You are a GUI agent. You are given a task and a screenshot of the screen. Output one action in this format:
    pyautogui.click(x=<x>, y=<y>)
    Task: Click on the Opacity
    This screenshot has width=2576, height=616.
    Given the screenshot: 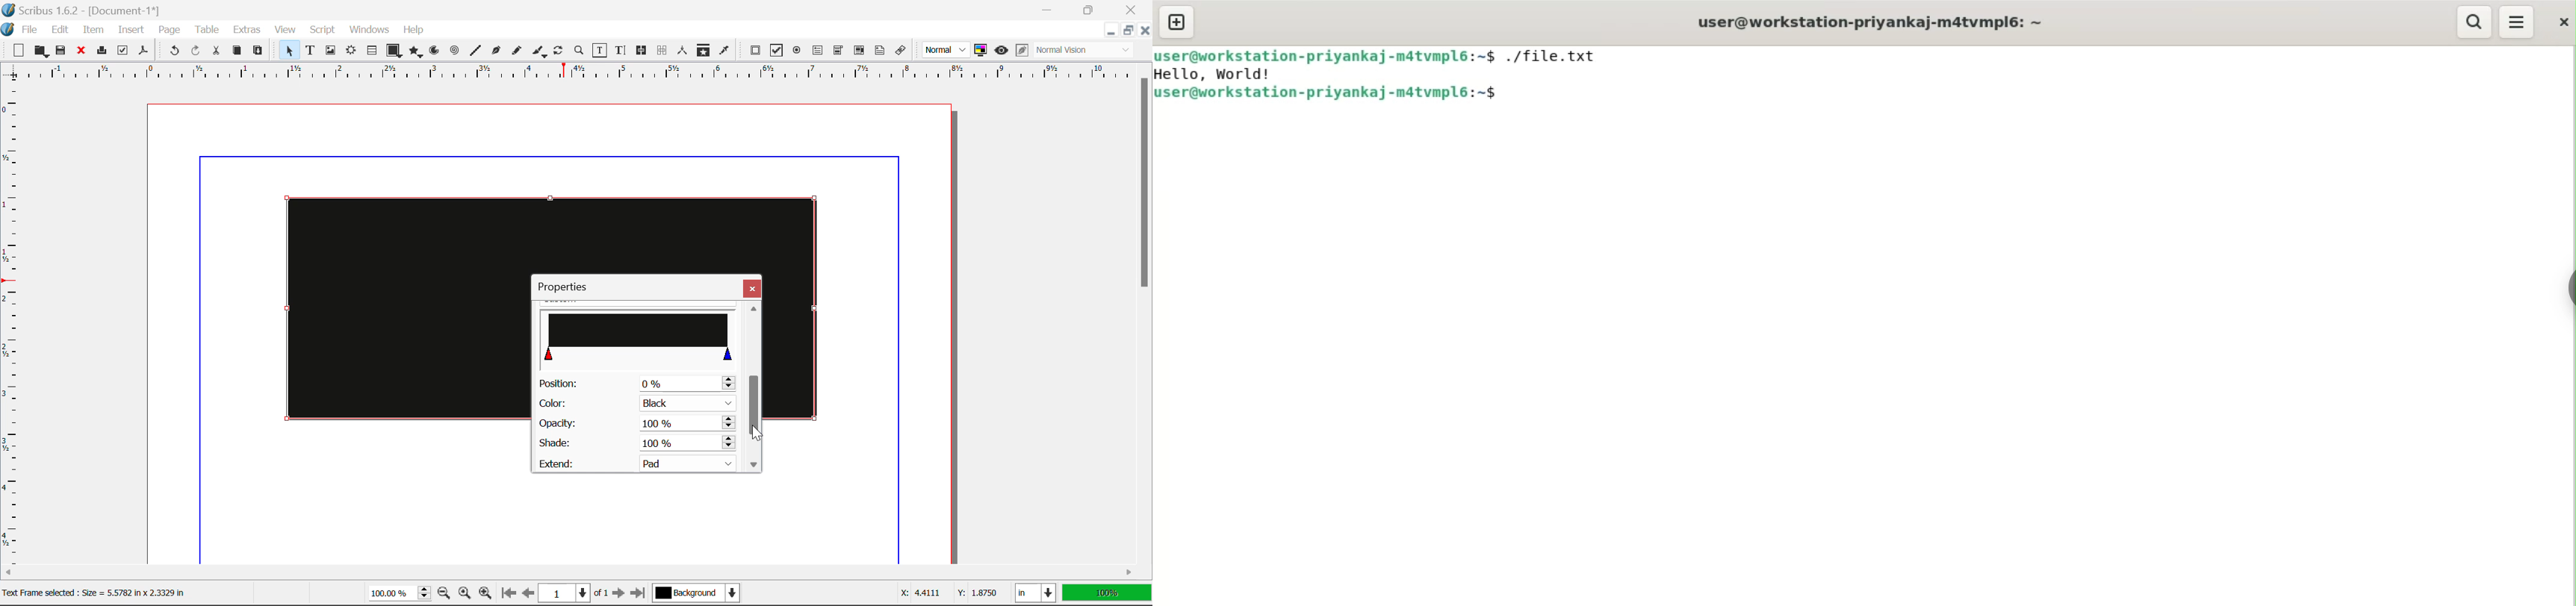 What is the action you would take?
    pyautogui.click(x=636, y=424)
    